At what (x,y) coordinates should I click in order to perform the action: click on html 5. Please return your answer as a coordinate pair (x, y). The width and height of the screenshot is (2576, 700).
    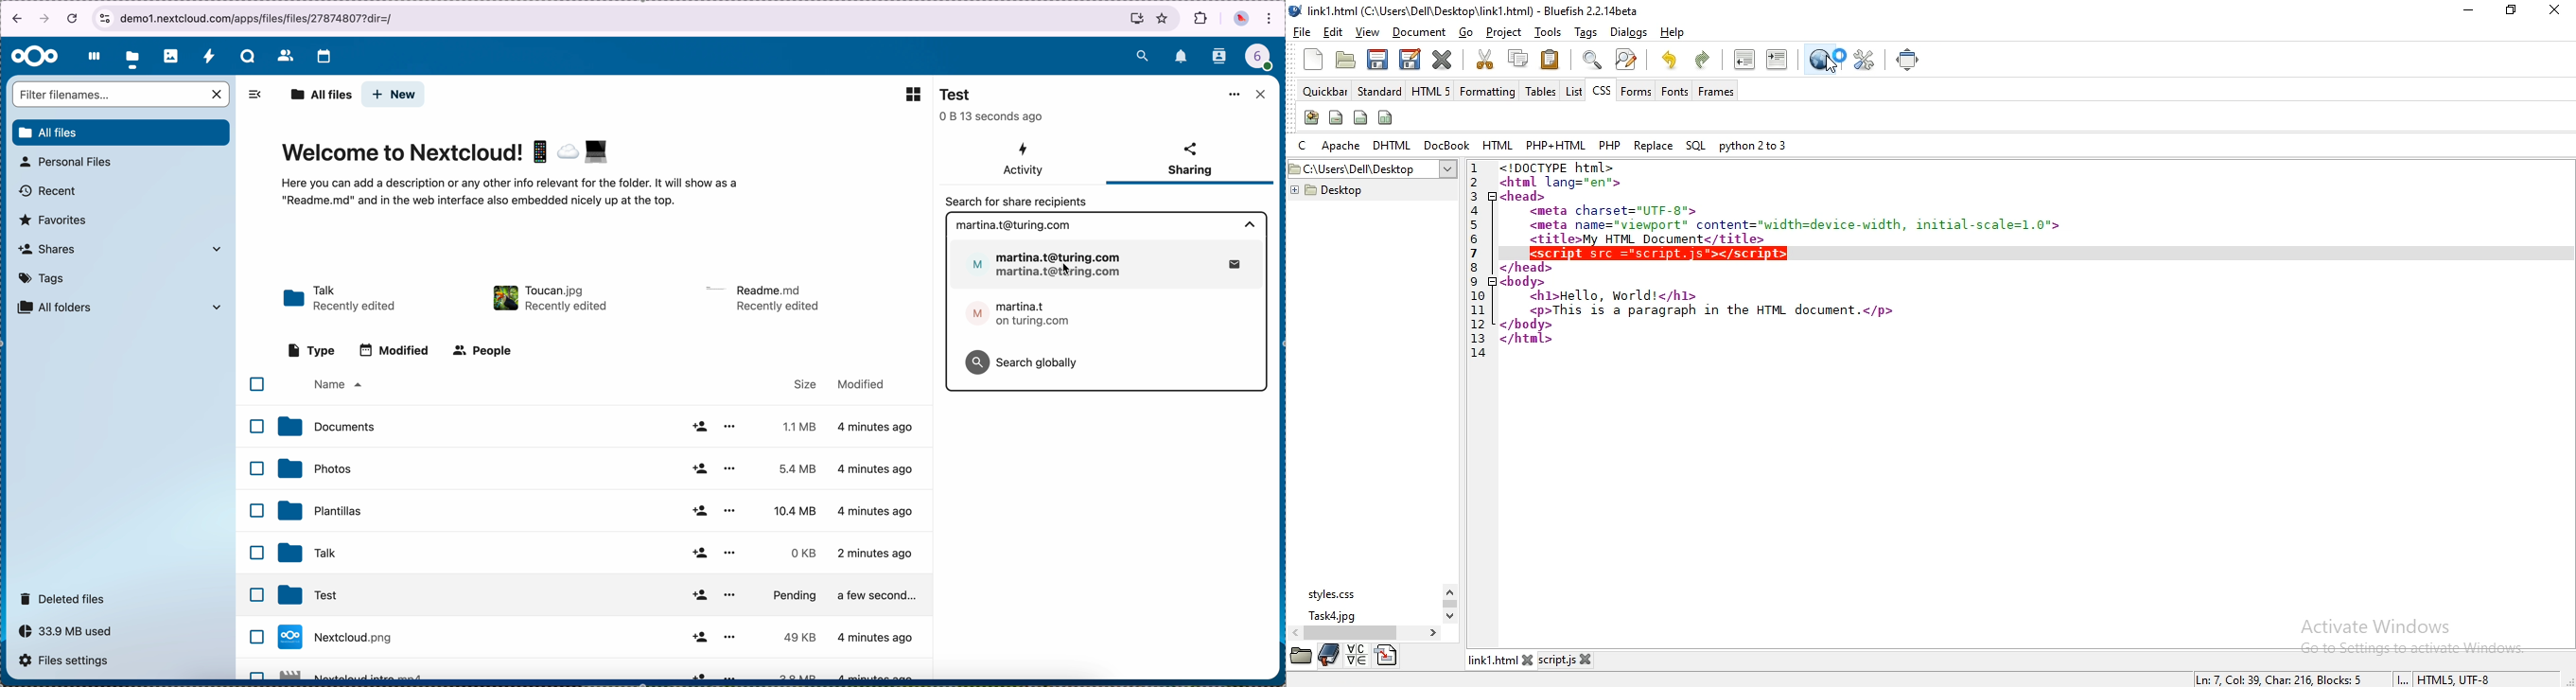
    Looking at the image, I should click on (1431, 90).